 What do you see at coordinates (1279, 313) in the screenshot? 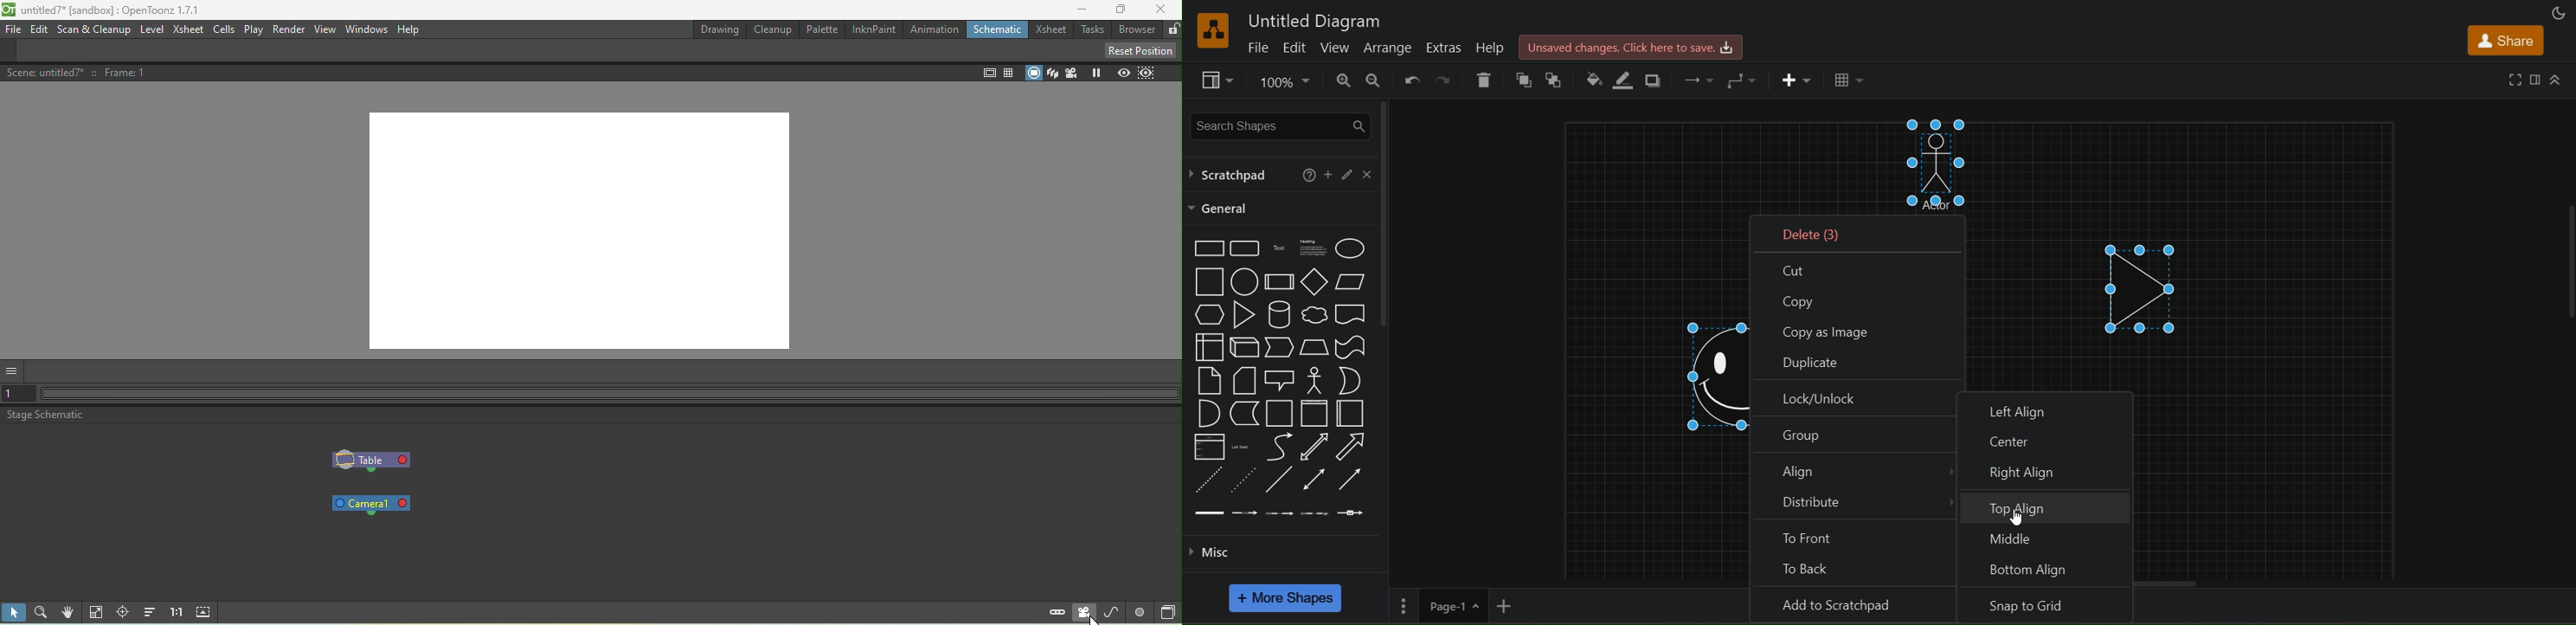
I see `cylinder` at bounding box center [1279, 313].